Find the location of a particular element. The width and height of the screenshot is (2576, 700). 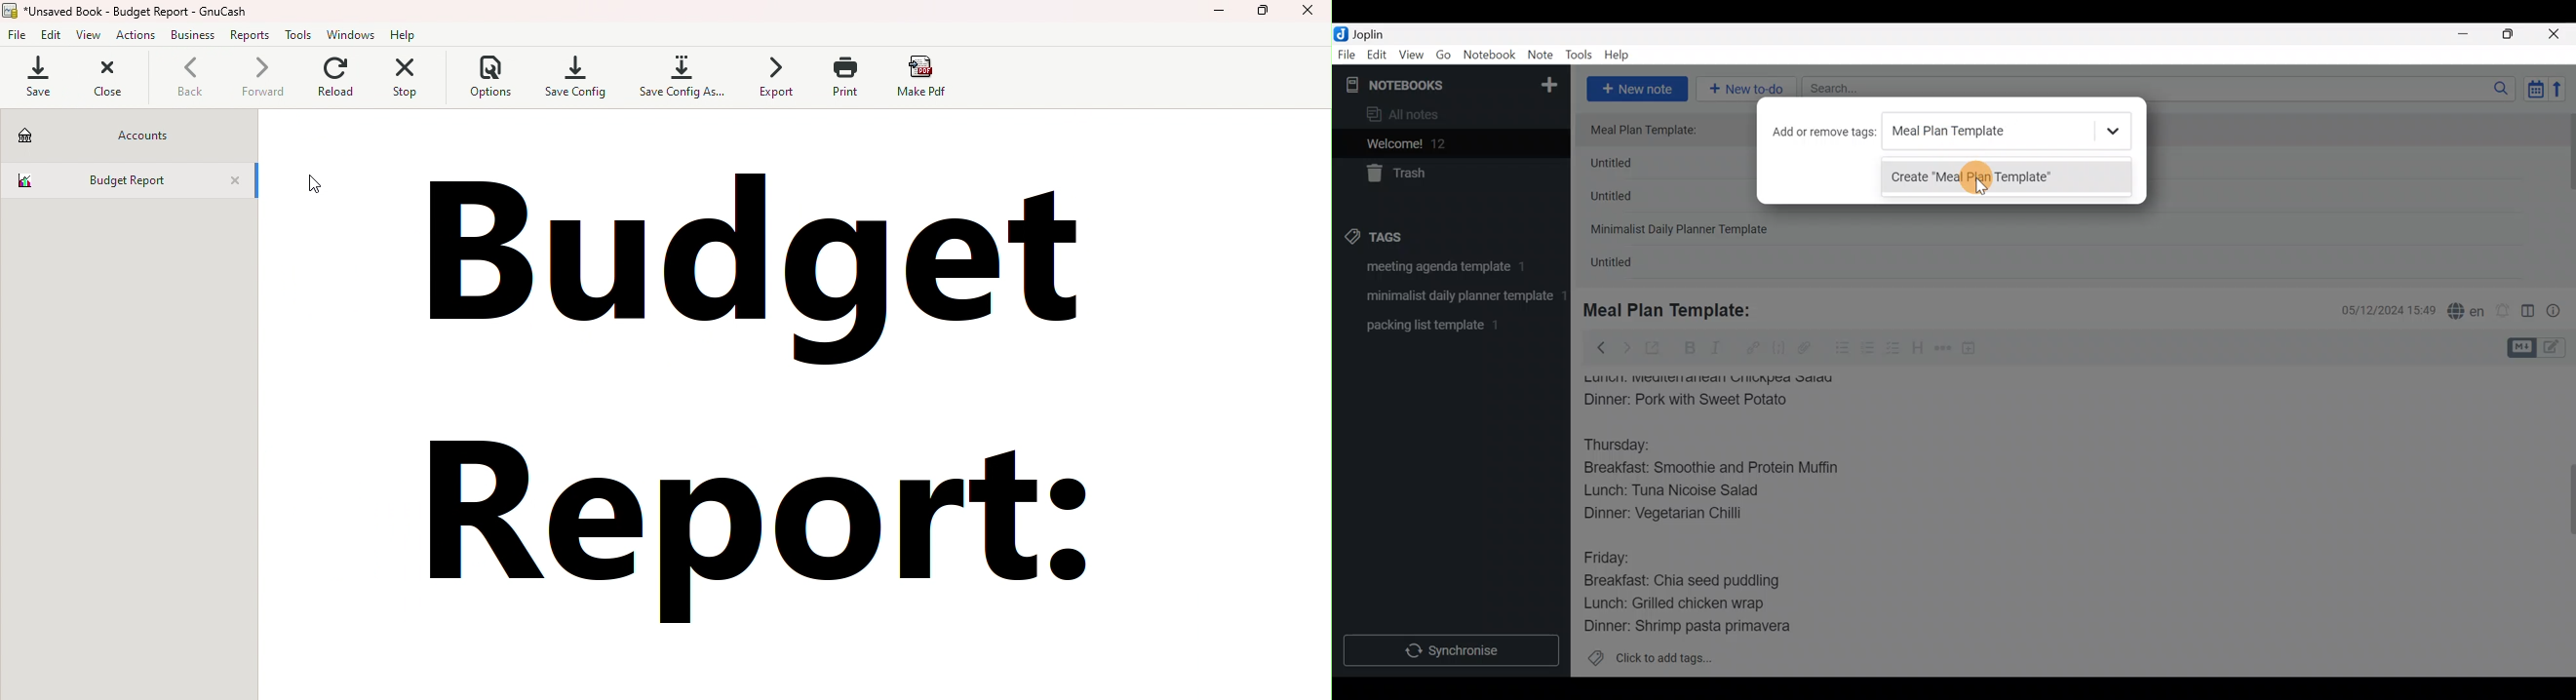

Checkbox is located at coordinates (1895, 349).